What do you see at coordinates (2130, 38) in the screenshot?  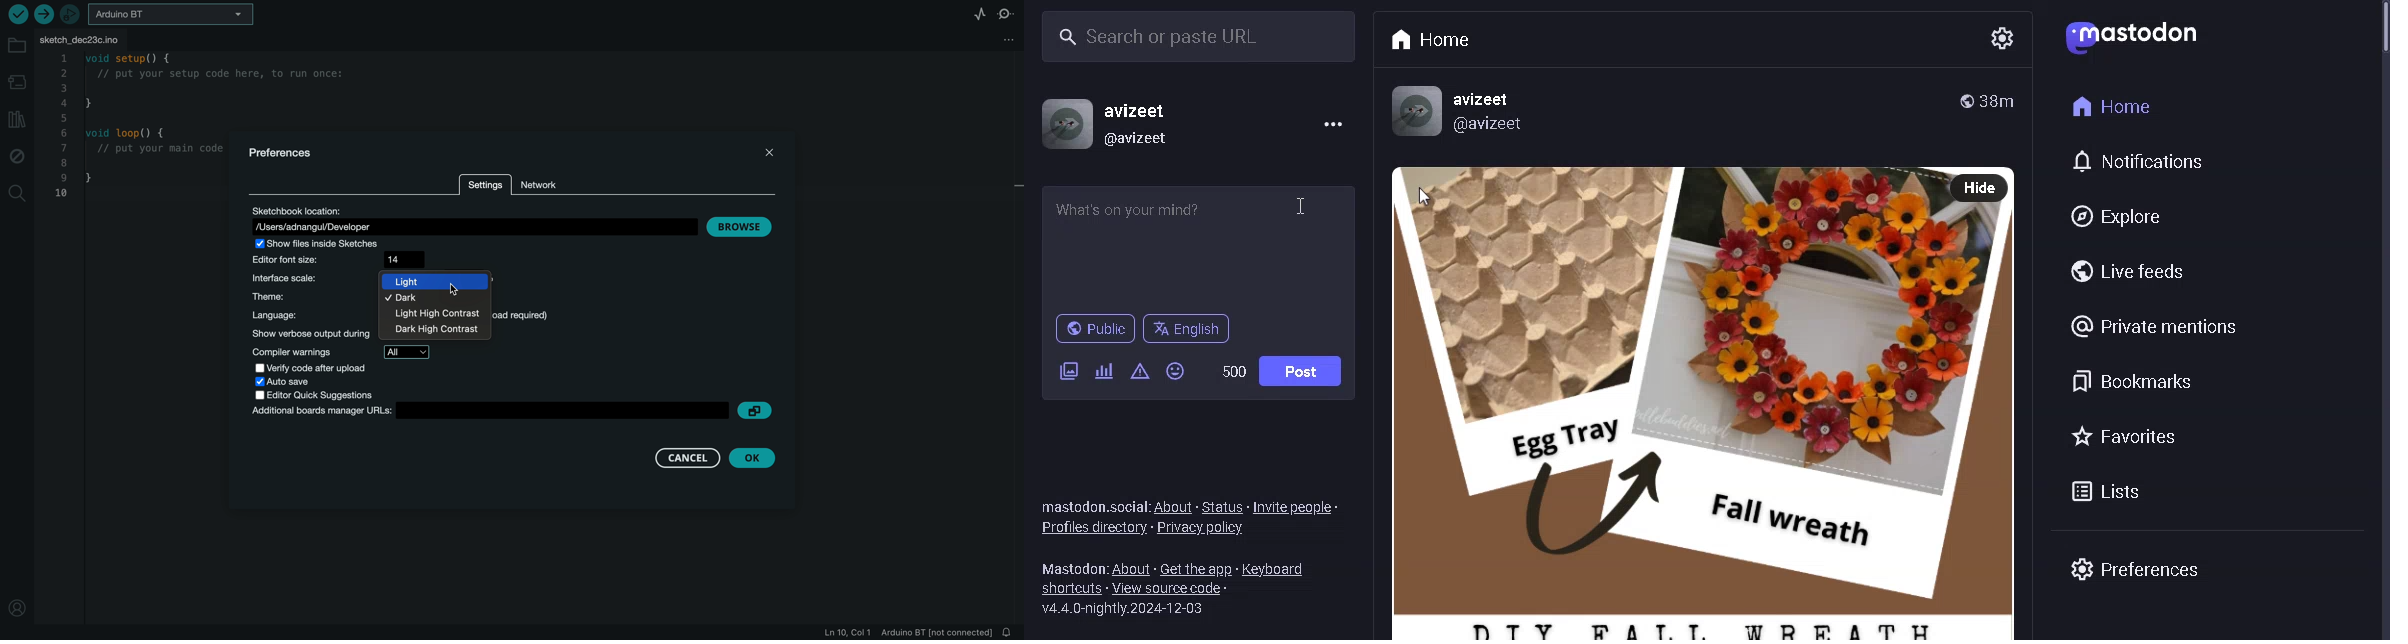 I see `logo` at bounding box center [2130, 38].